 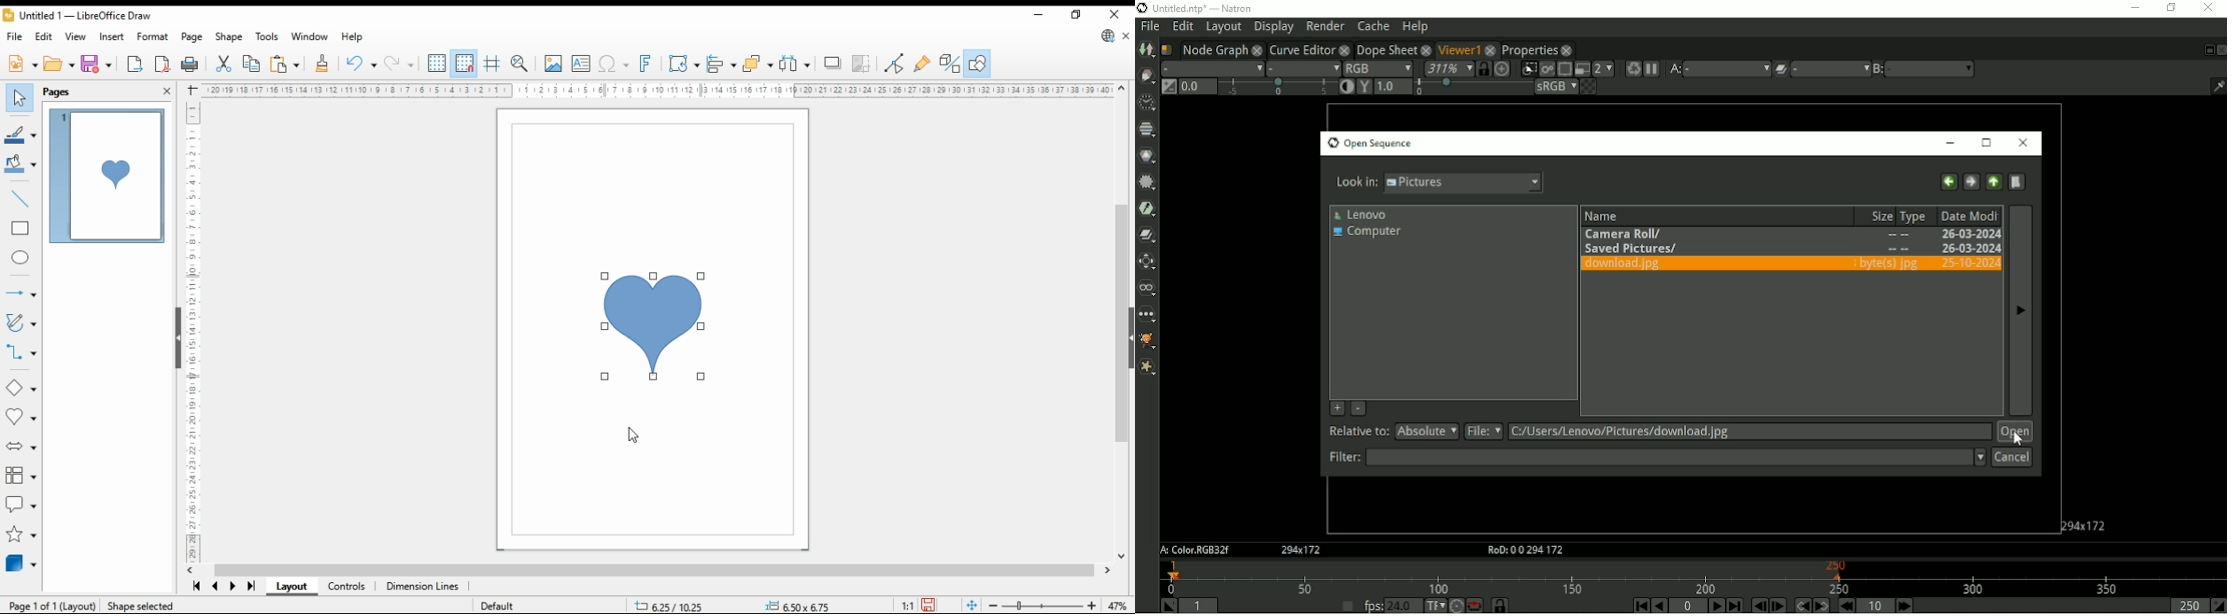 I want to click on redo, so click(x=398, y=63).